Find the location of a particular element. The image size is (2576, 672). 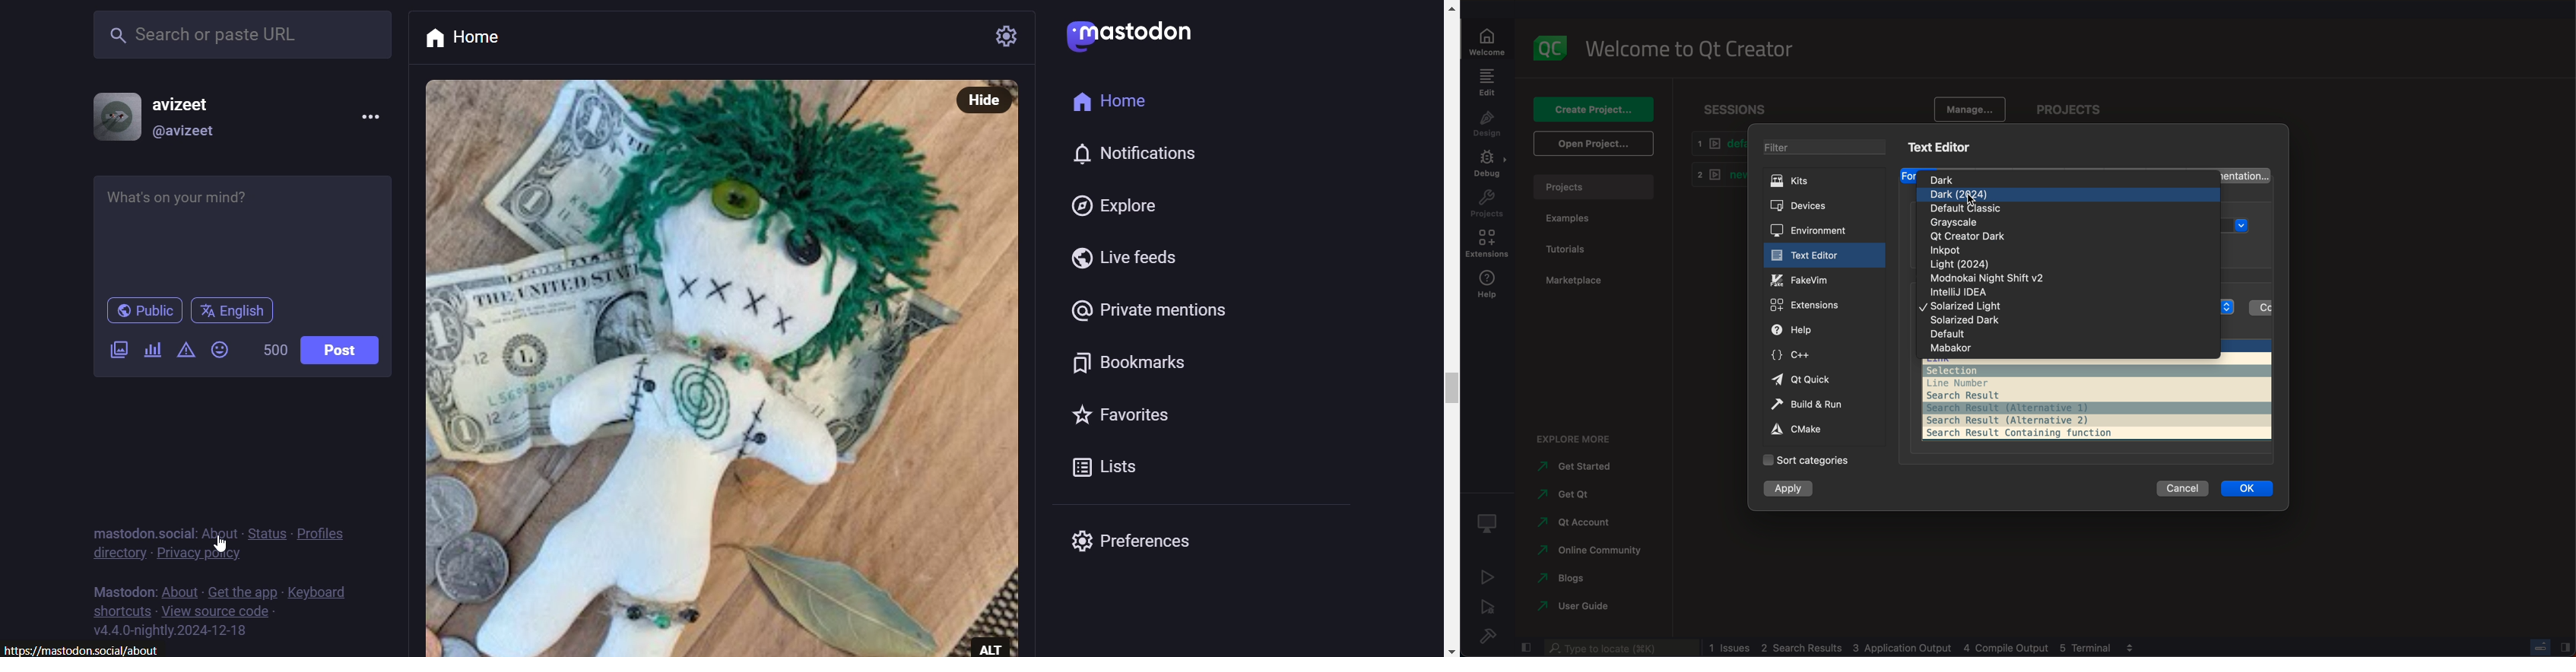

create project is located at coordinates (1594, 109).